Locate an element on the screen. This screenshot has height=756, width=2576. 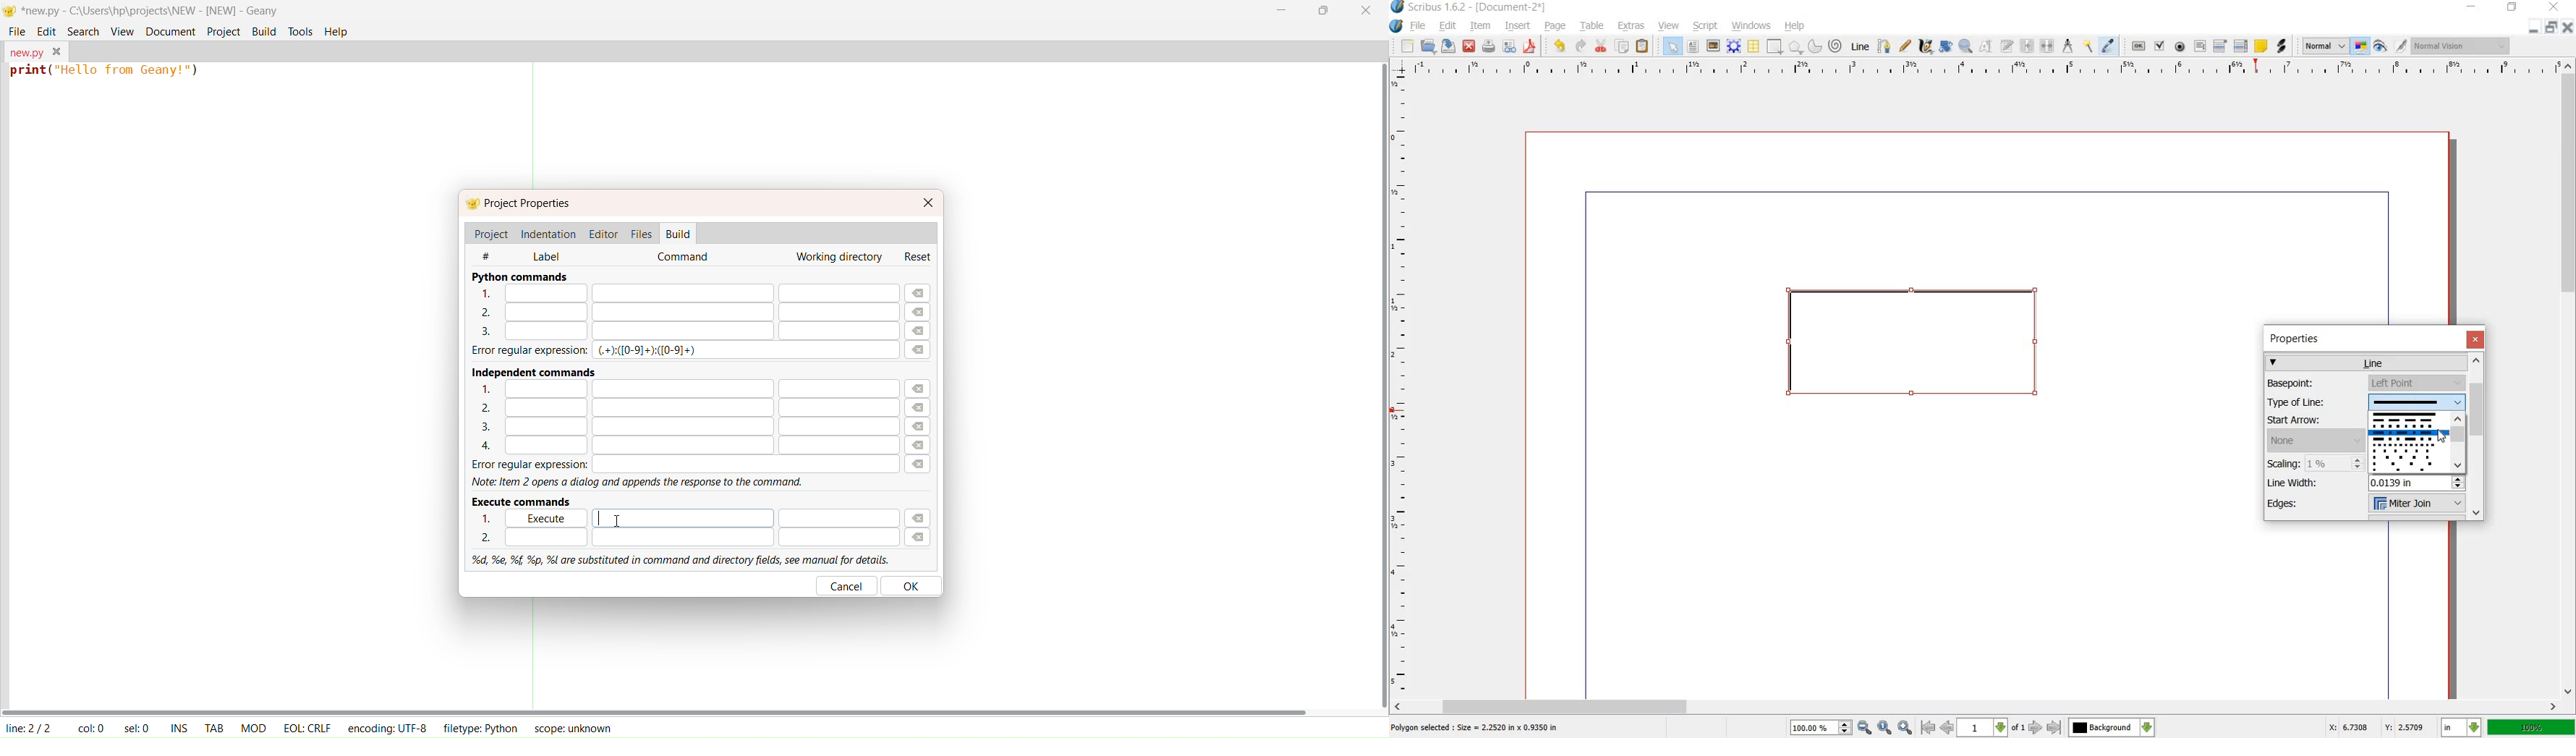
SCRIPT is located at coordinates (1703, 26).